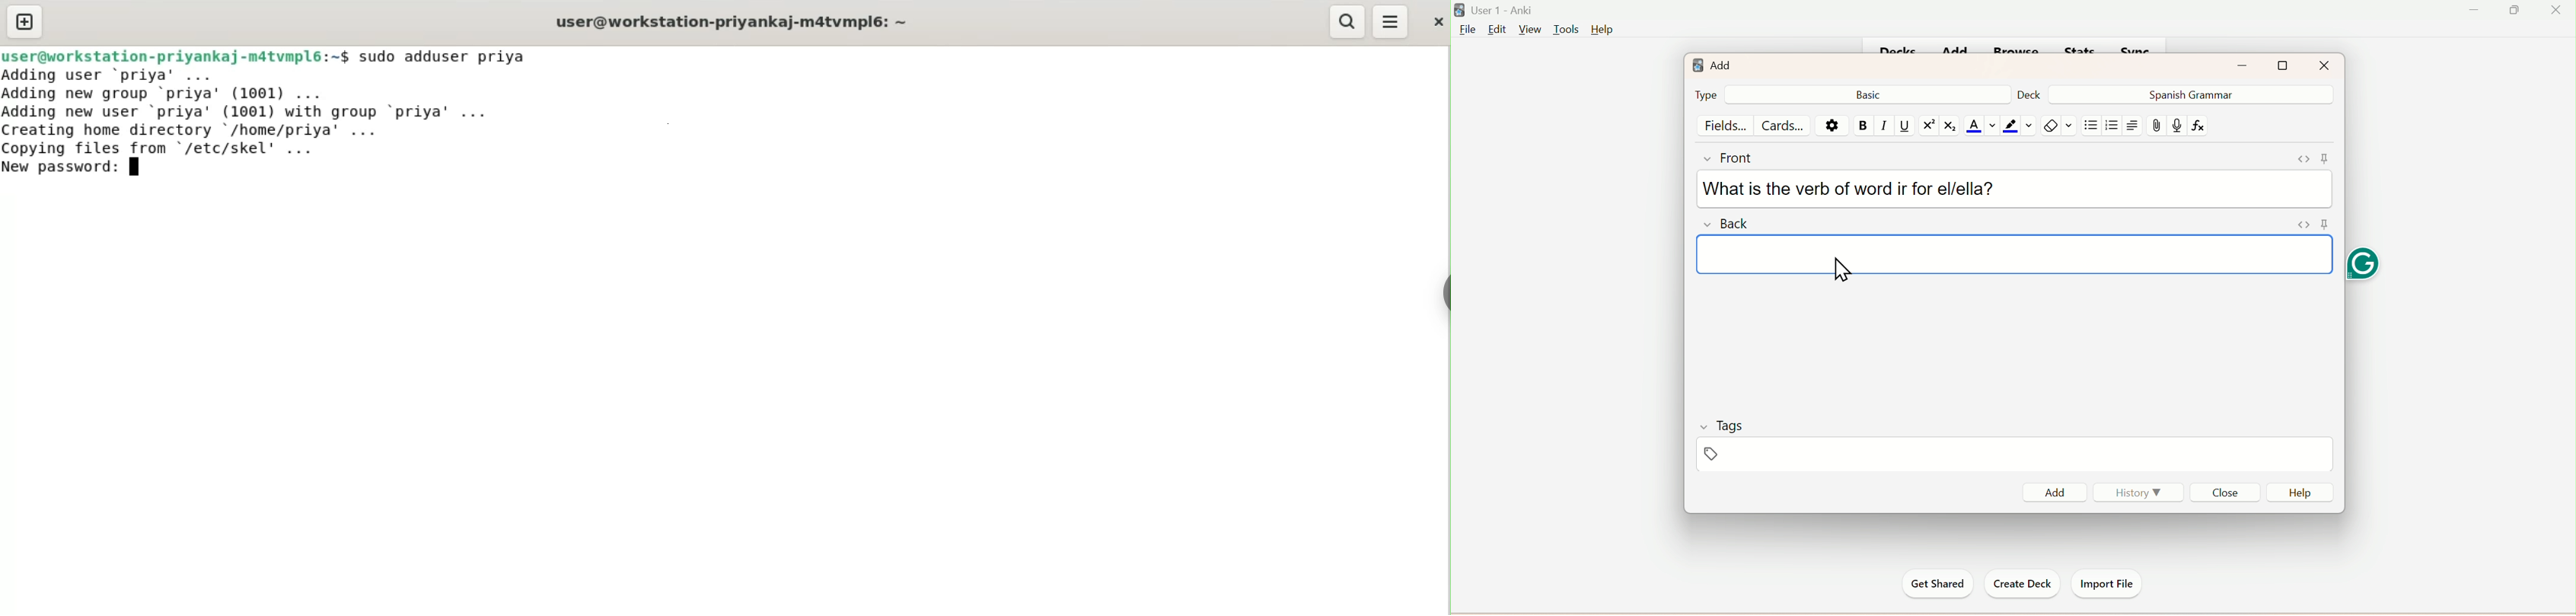 This screenshot has height=616, width=2576. I want to click on Fields..., so click(1727, 124).